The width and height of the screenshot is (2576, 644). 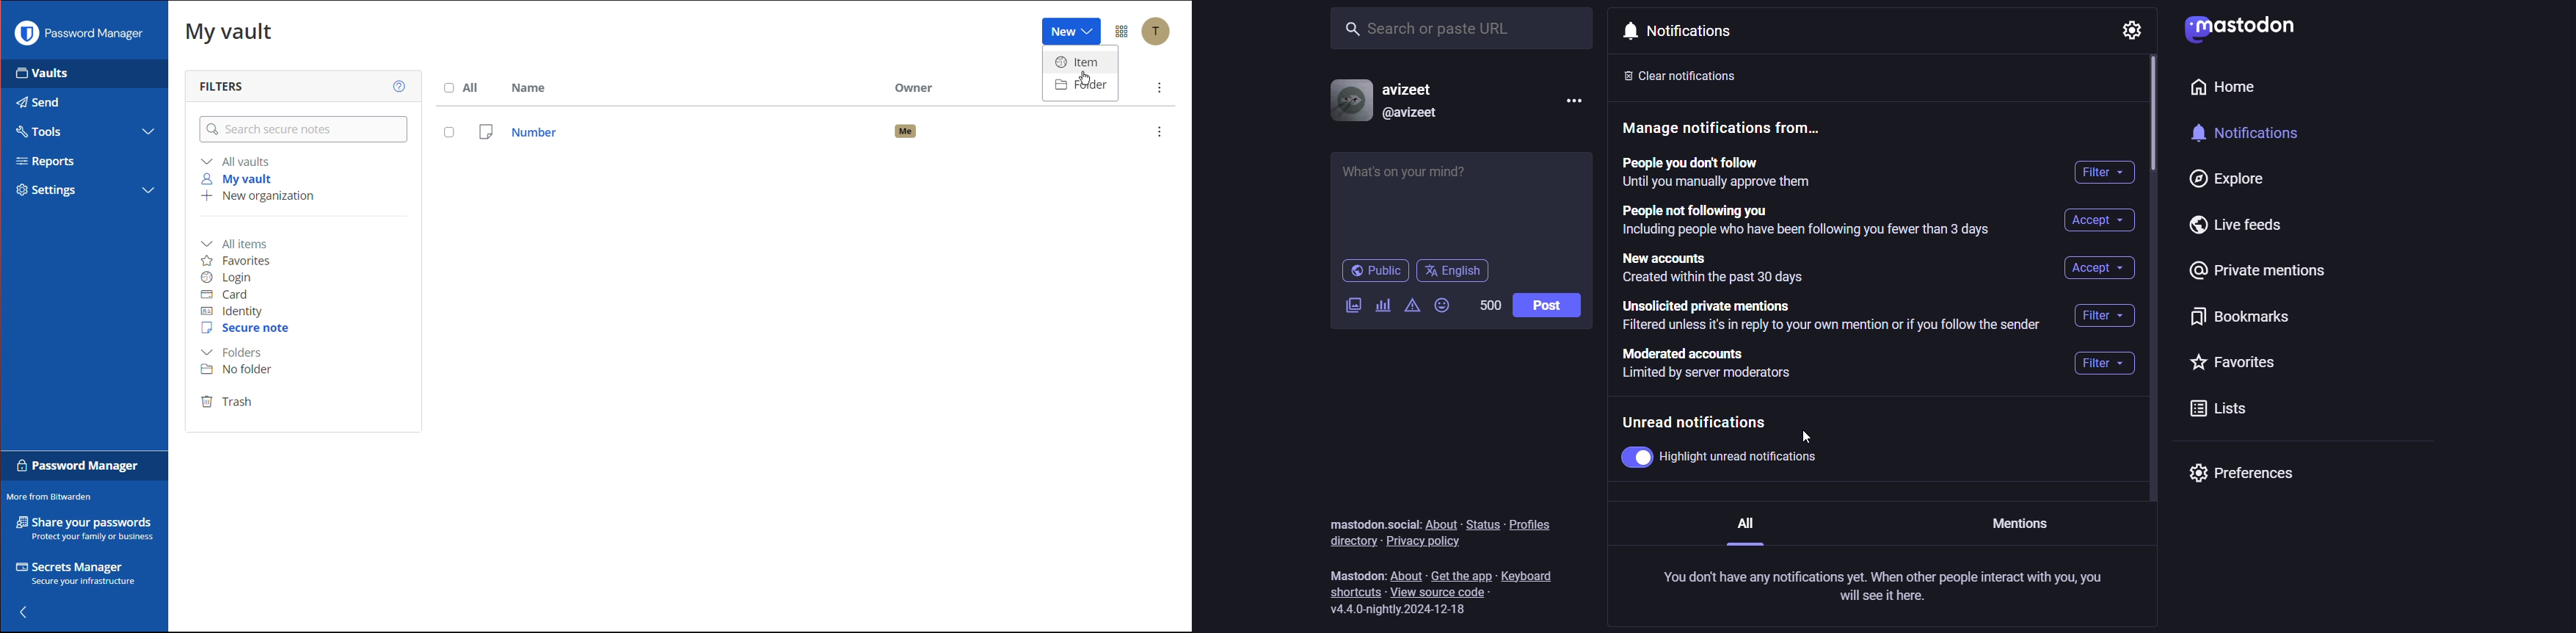 What do you see at coordinates (2236, 322) in the screenshot?
I see `bookmarks` at bounding box center [2236, 322].